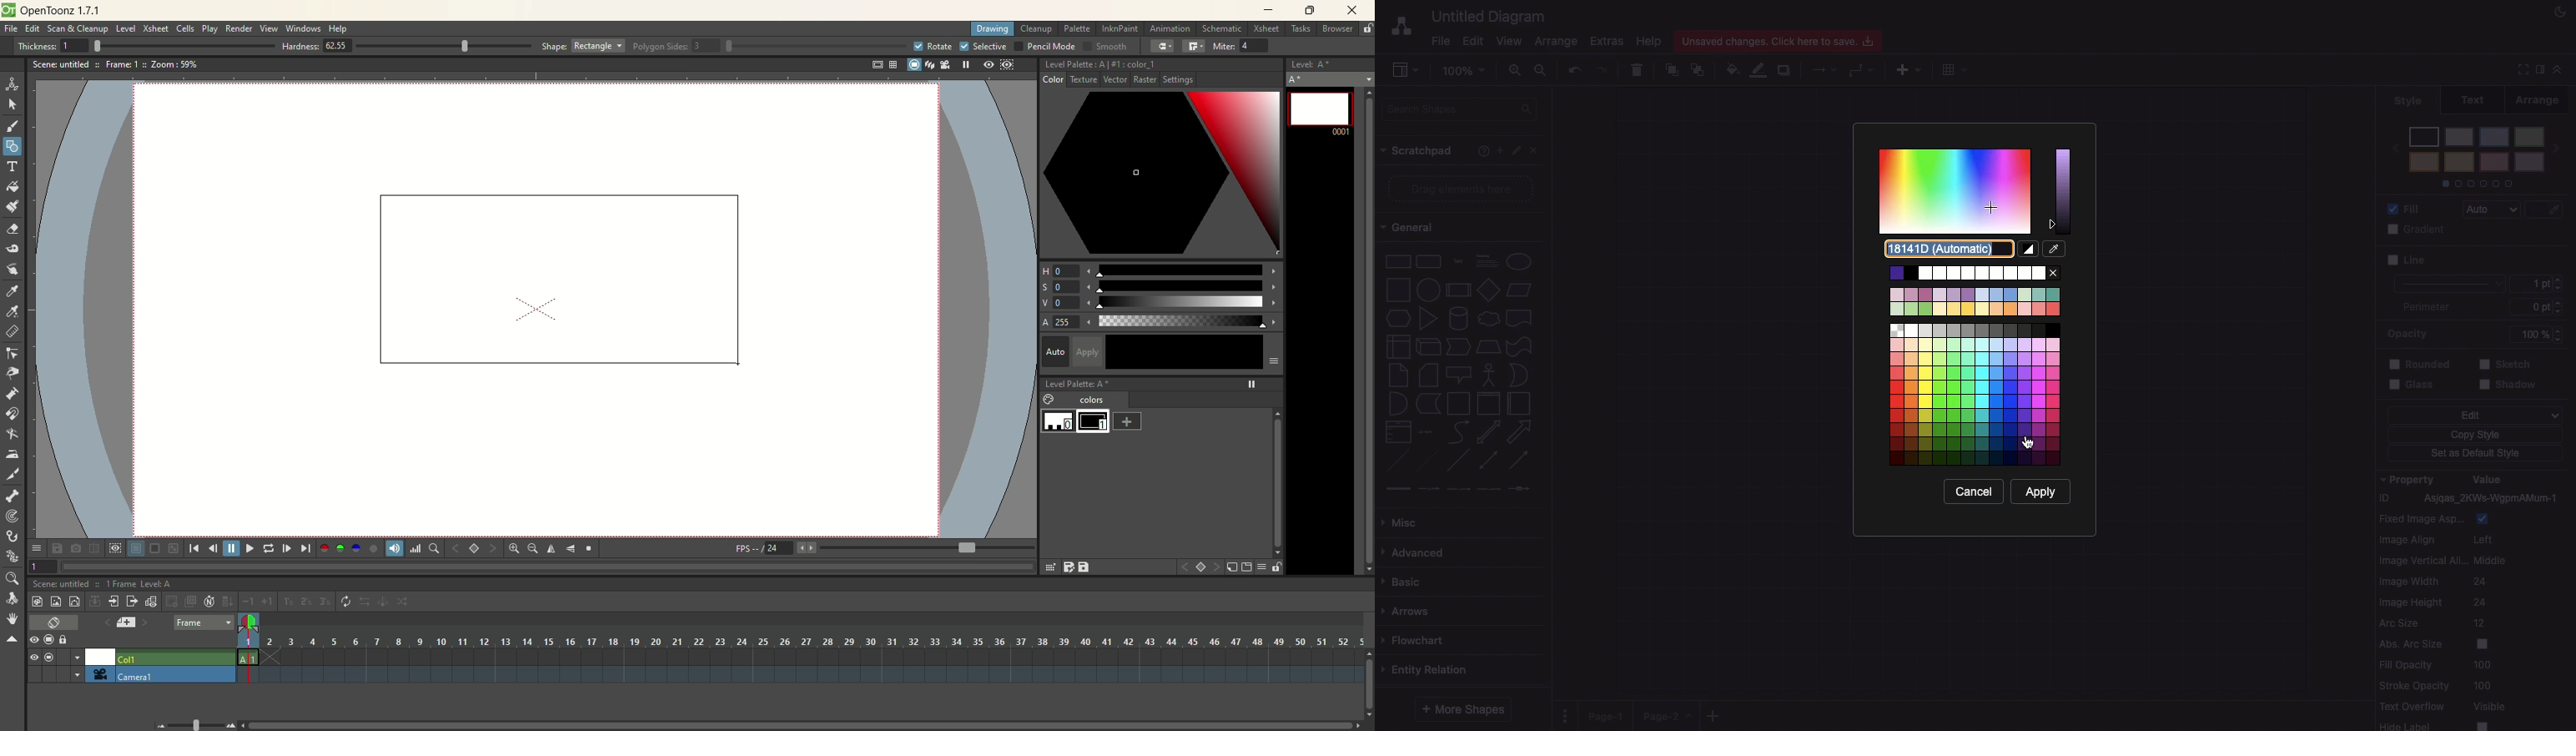 This screenshot has width=2576, height=756. I want to click on vertical container, so click(1487, 404).